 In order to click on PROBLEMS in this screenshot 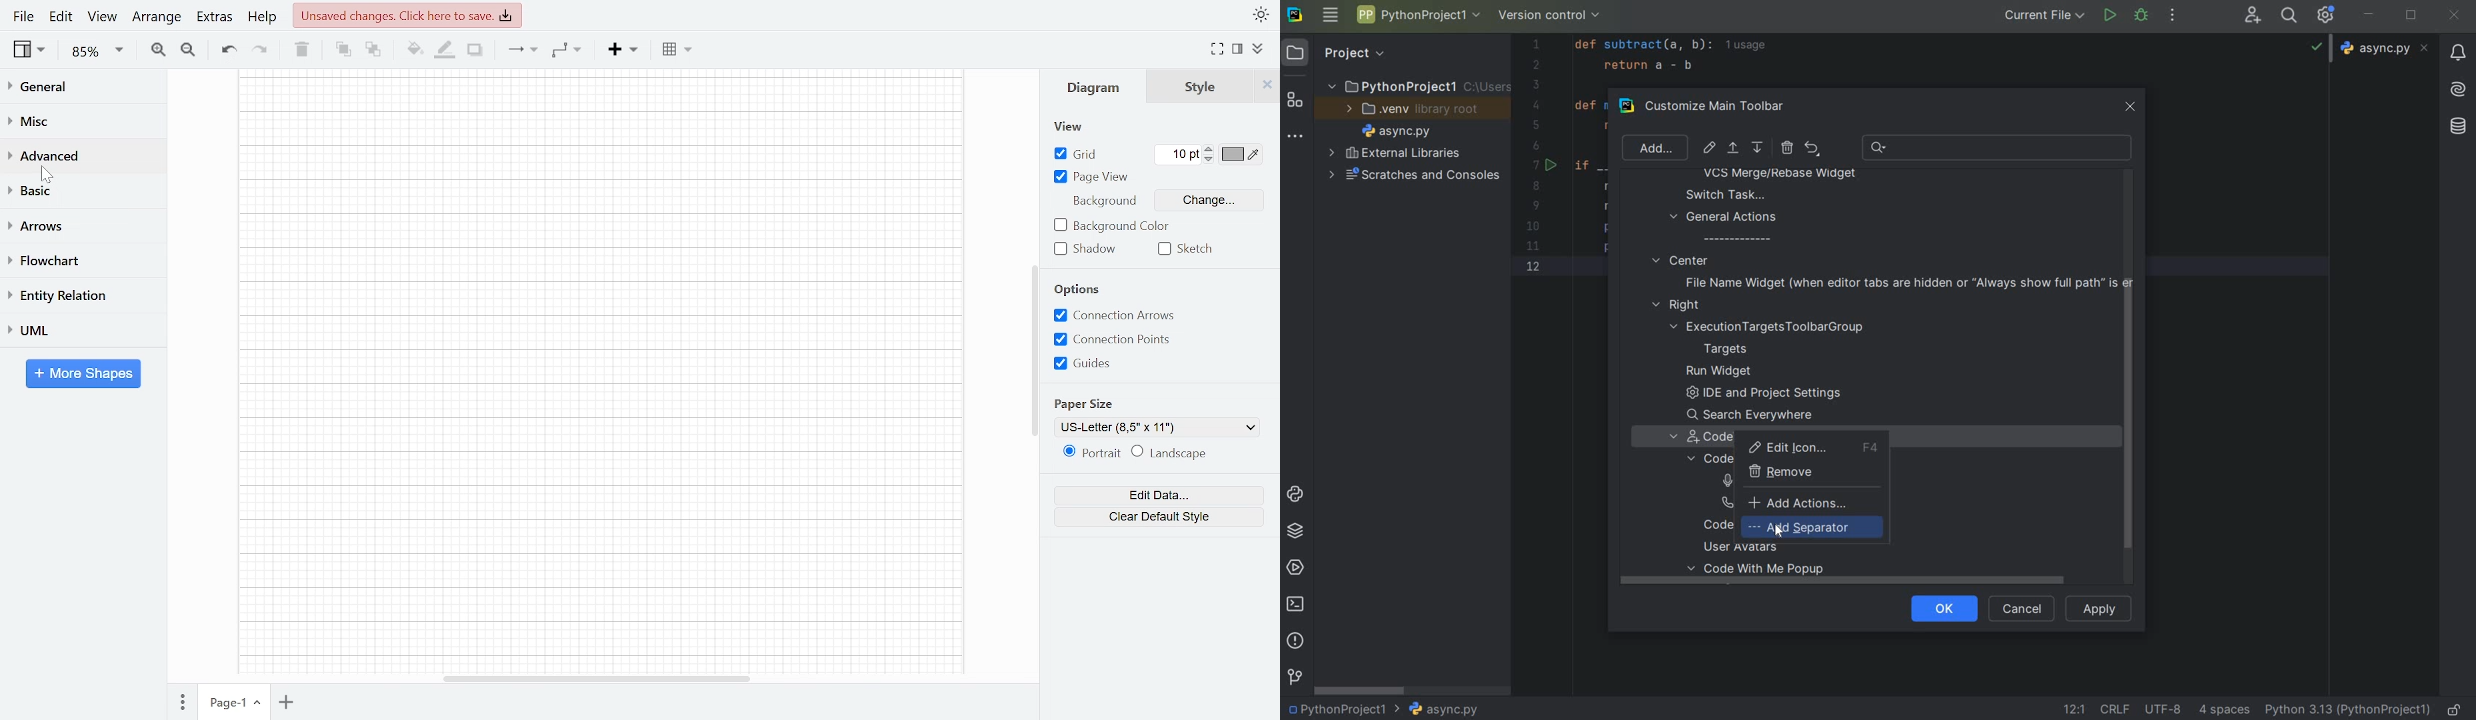, I will do `click(1297, 642)`.